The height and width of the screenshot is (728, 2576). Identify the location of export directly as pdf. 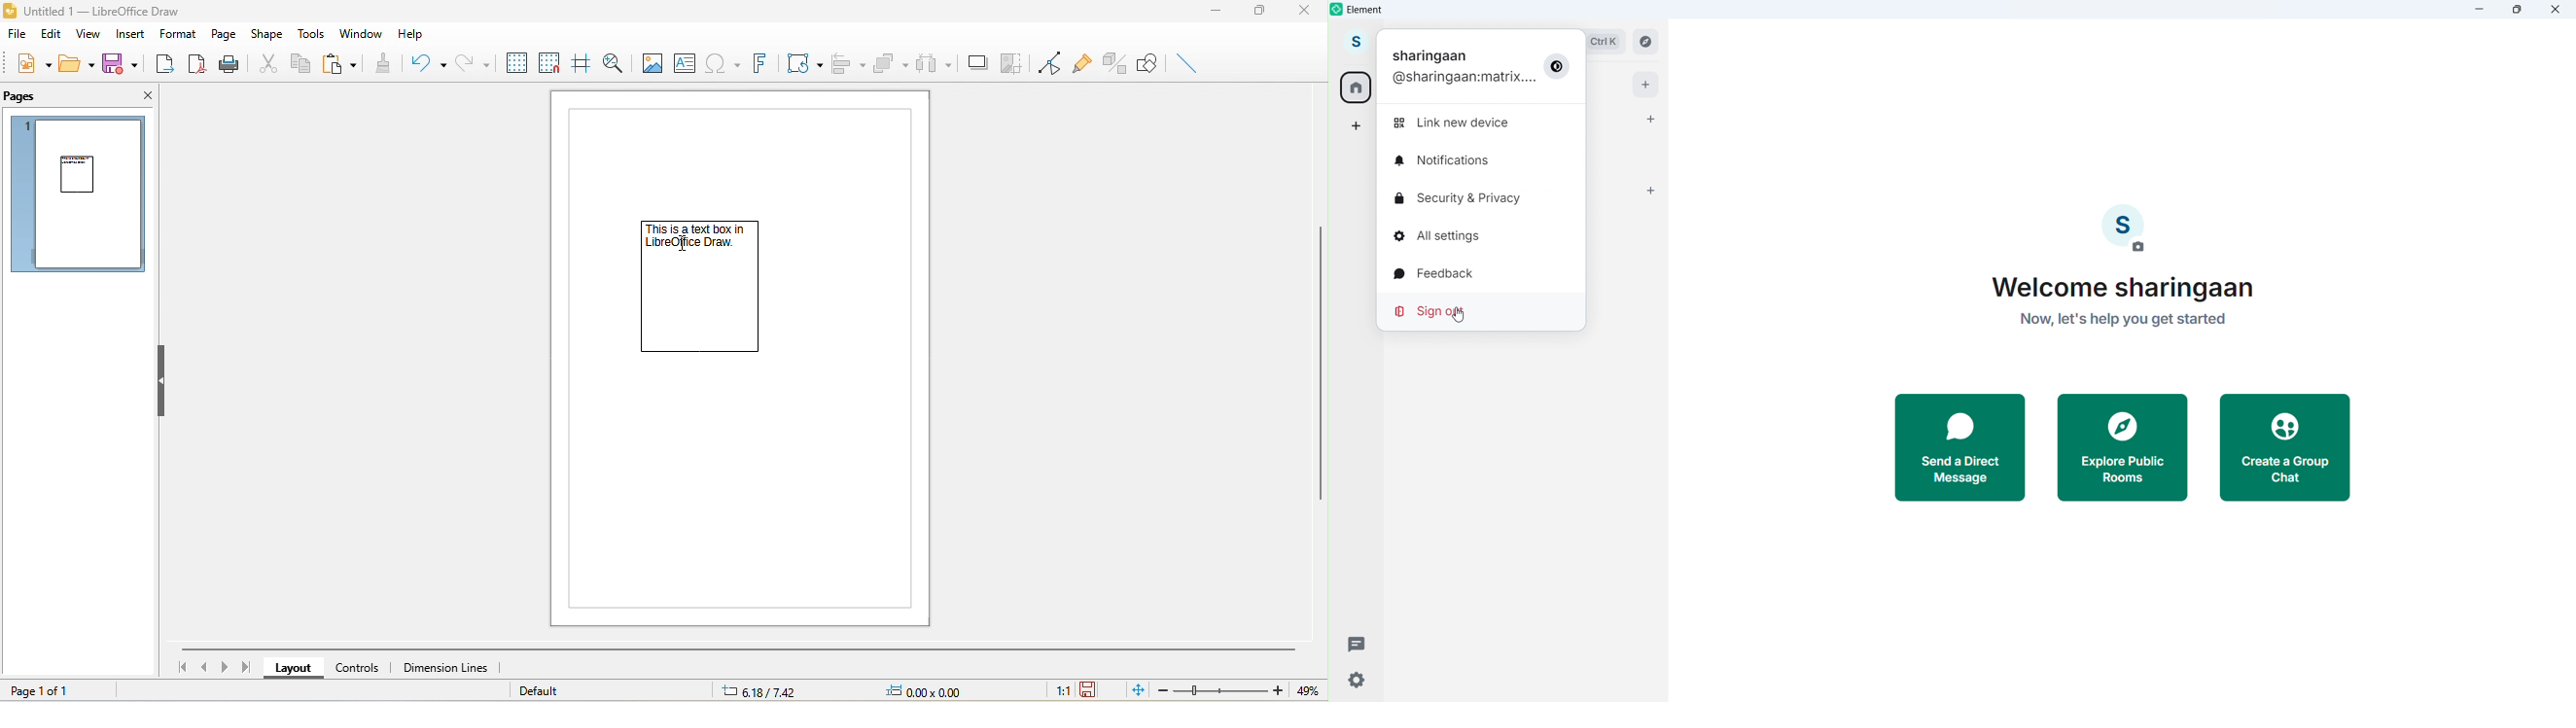
(199, 65).